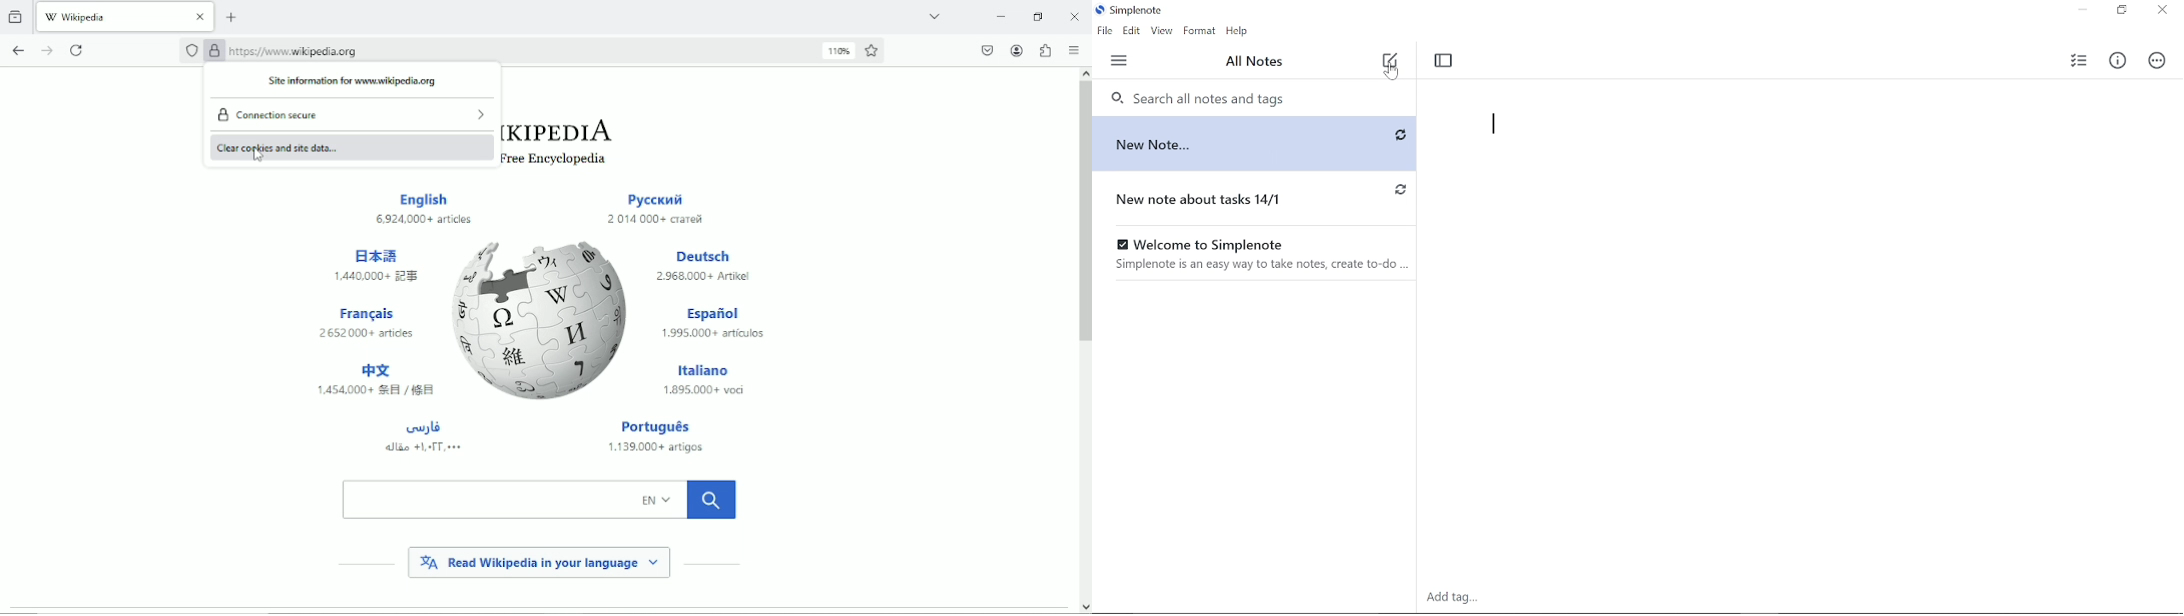 Image resolution: width=2184 pixels, height=616 pixels. I want to click on new tab, so click(232, 17).